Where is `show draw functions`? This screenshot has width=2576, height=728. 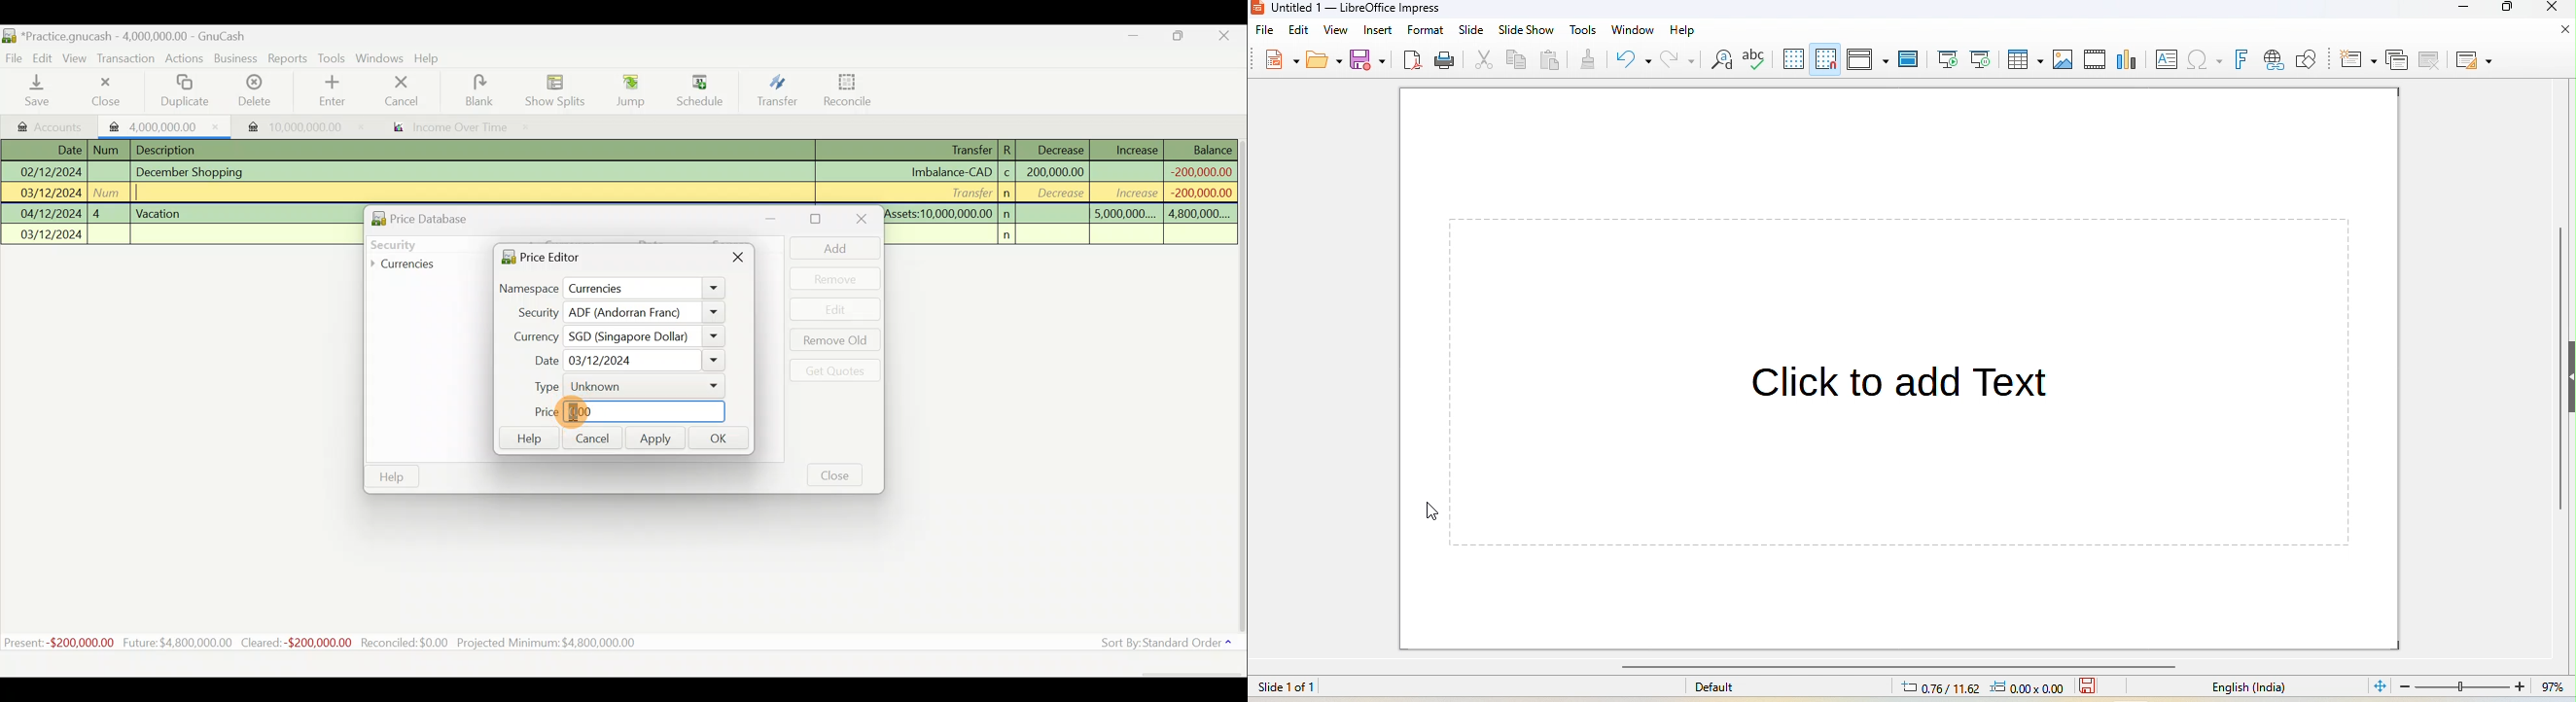 show draw functions is located at coordinates (2311, 59).